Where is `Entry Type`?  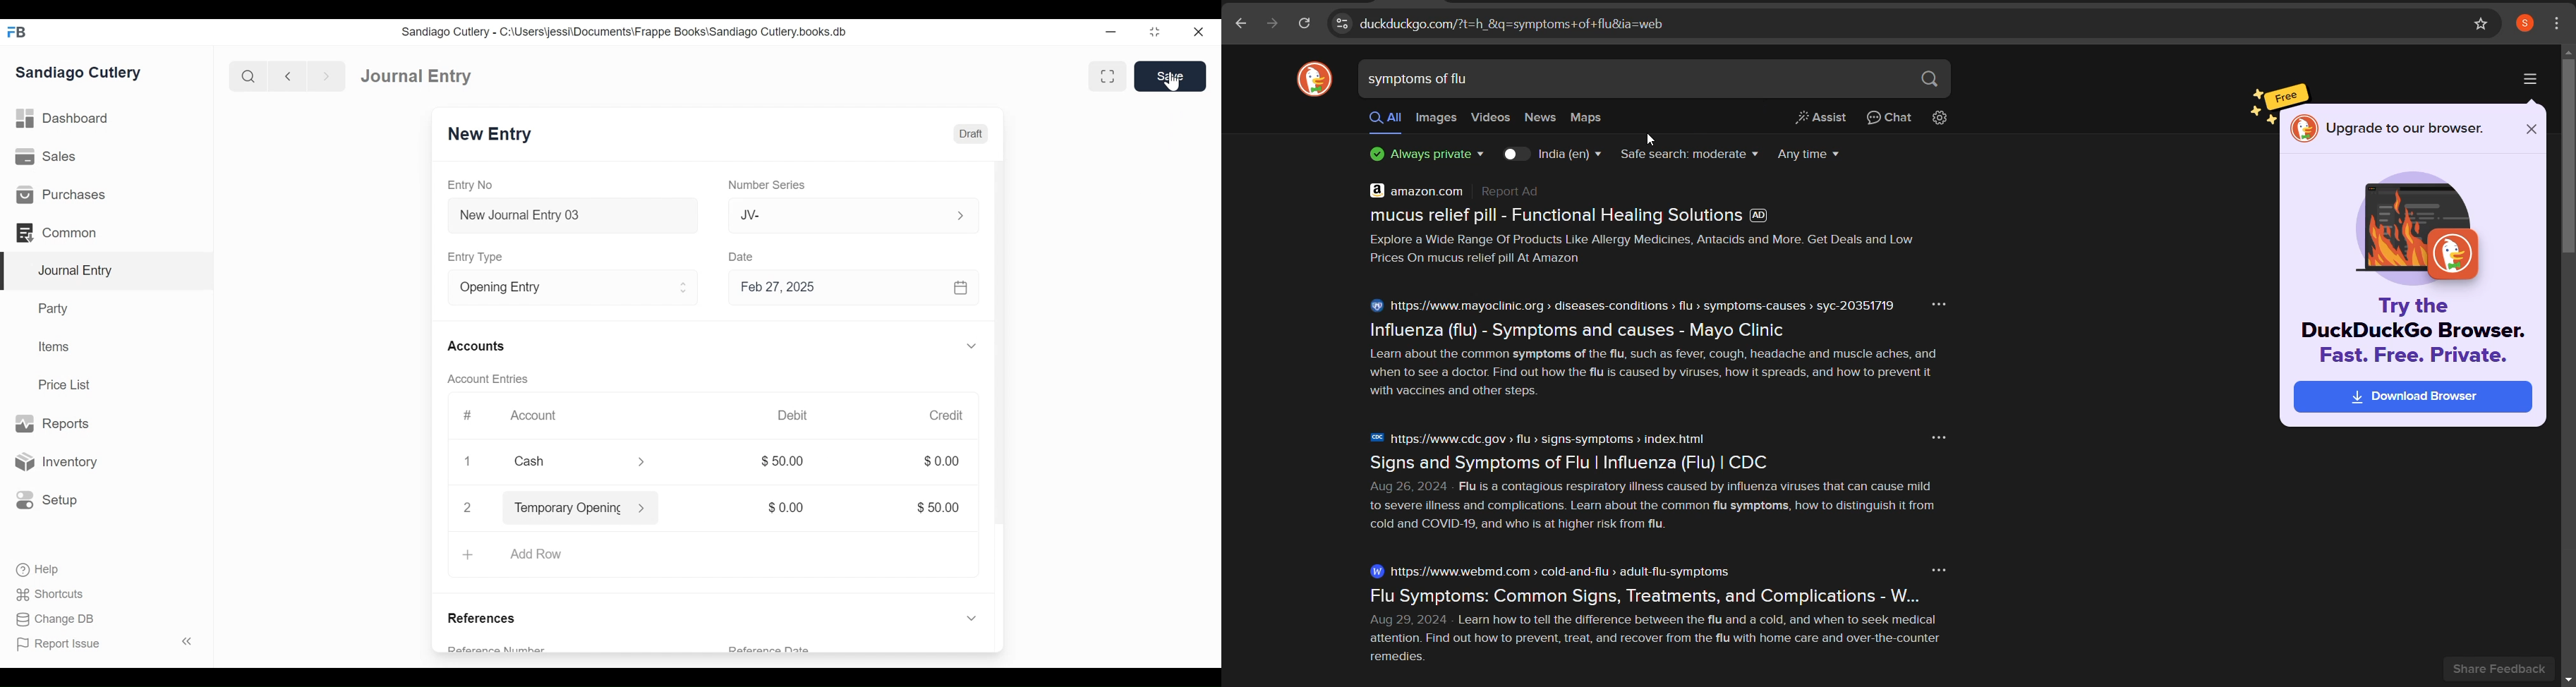 Entry Type is located at coordinates (556, 288).